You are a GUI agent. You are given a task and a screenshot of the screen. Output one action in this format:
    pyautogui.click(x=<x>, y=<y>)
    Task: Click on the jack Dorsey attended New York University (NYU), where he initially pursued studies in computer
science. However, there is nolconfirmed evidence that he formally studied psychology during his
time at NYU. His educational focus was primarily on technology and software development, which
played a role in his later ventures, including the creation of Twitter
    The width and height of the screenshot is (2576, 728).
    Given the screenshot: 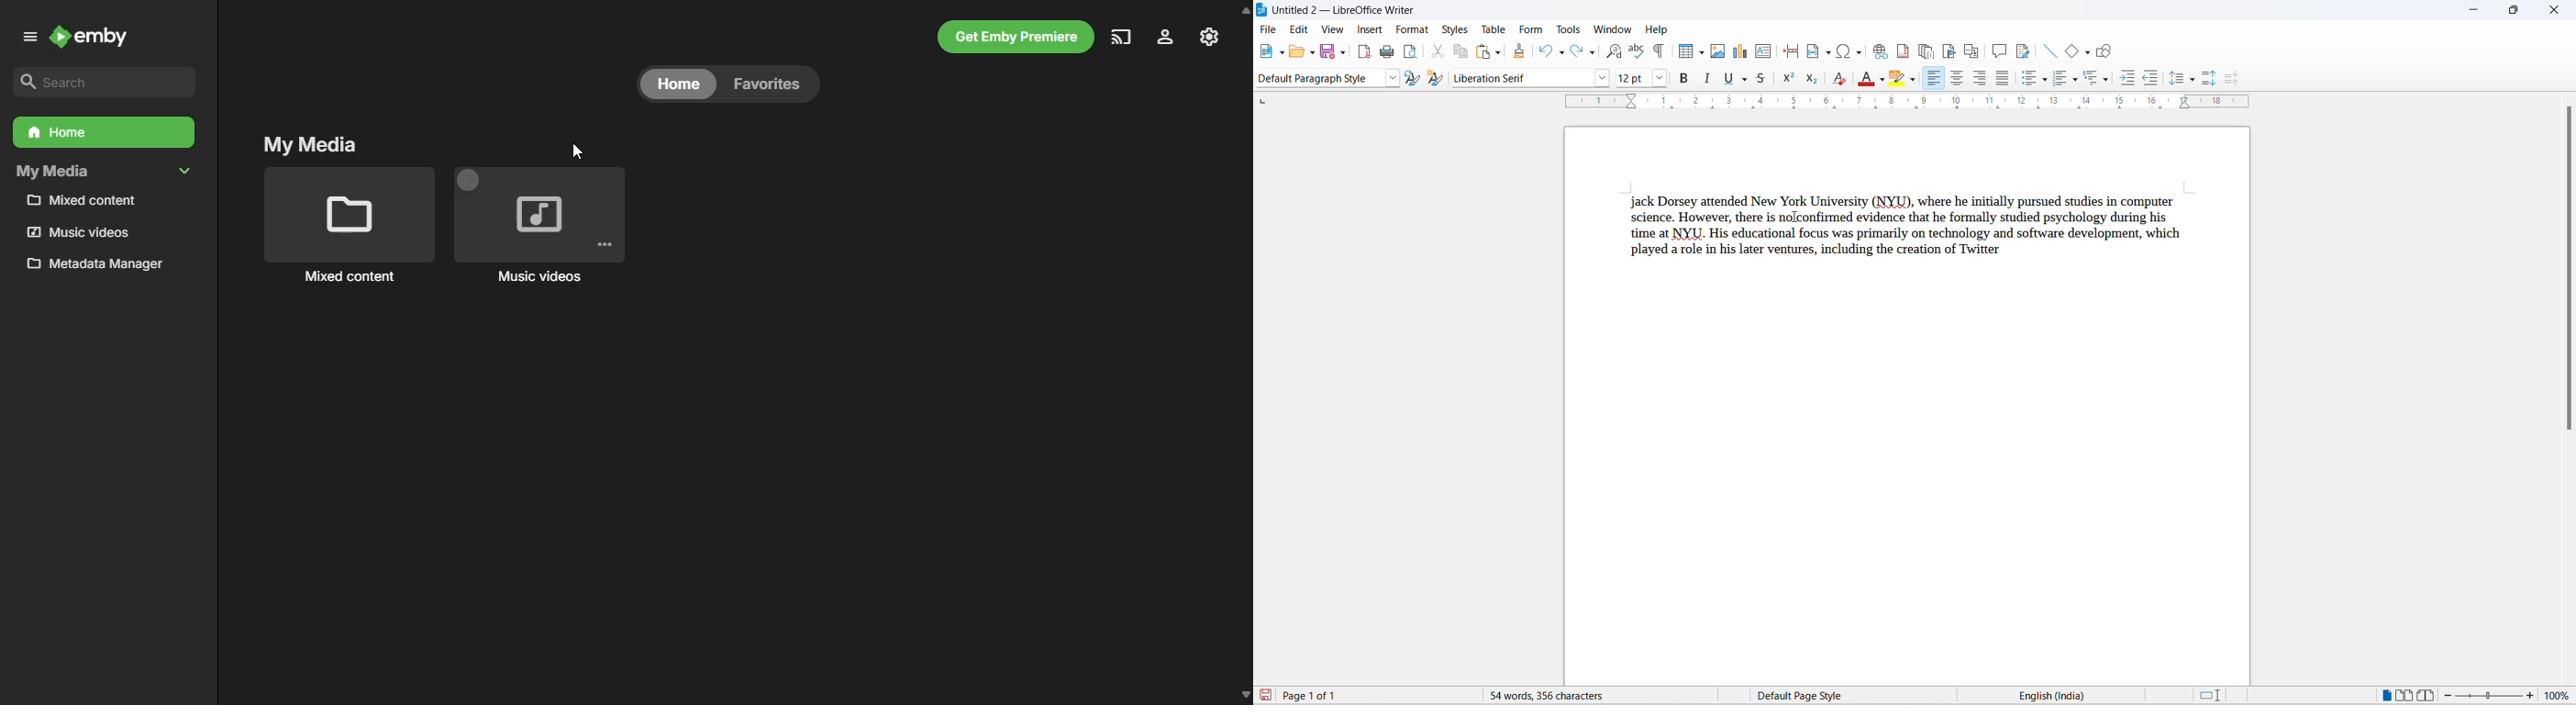 What is the action you would take?
    pyautogui.click(x=1907, y=231)
    